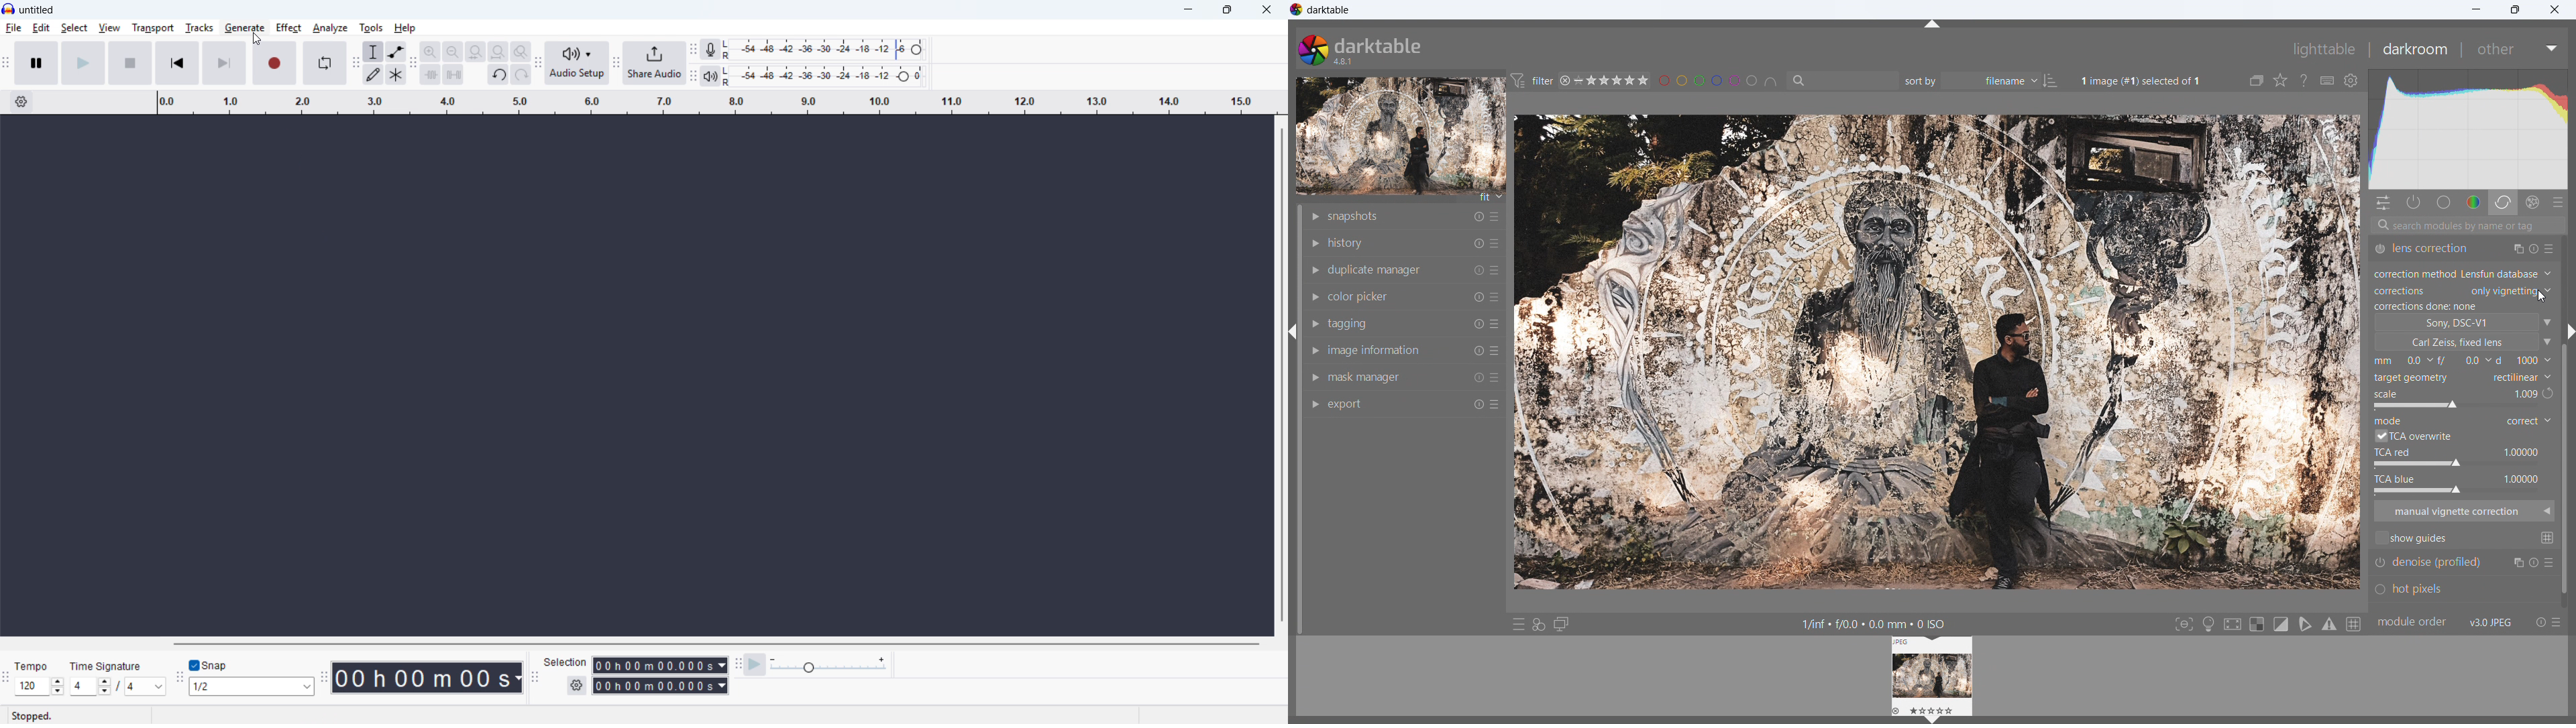 The height and width of the screenshot is (728, 2576). What do you see at coordinates (1497, 402) in the screenshot?
I see `more options` at bounding box center [1497, 402].